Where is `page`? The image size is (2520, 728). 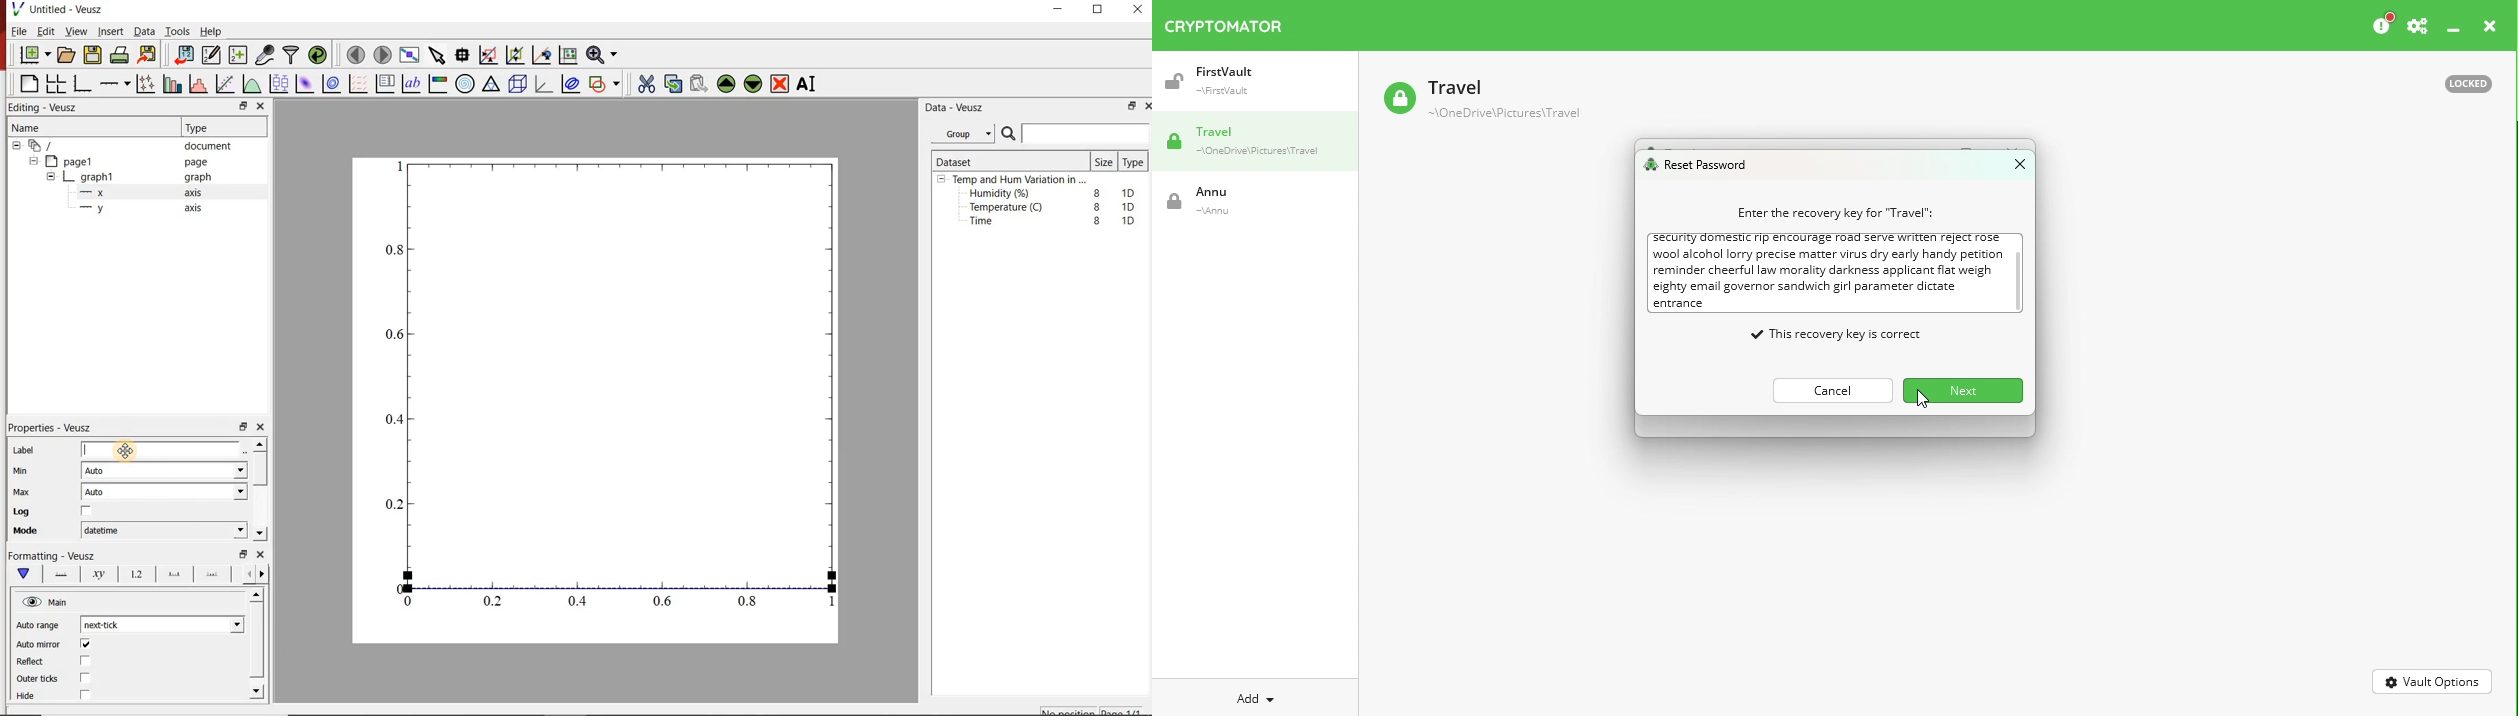 page is located at coordinates (199, 163).